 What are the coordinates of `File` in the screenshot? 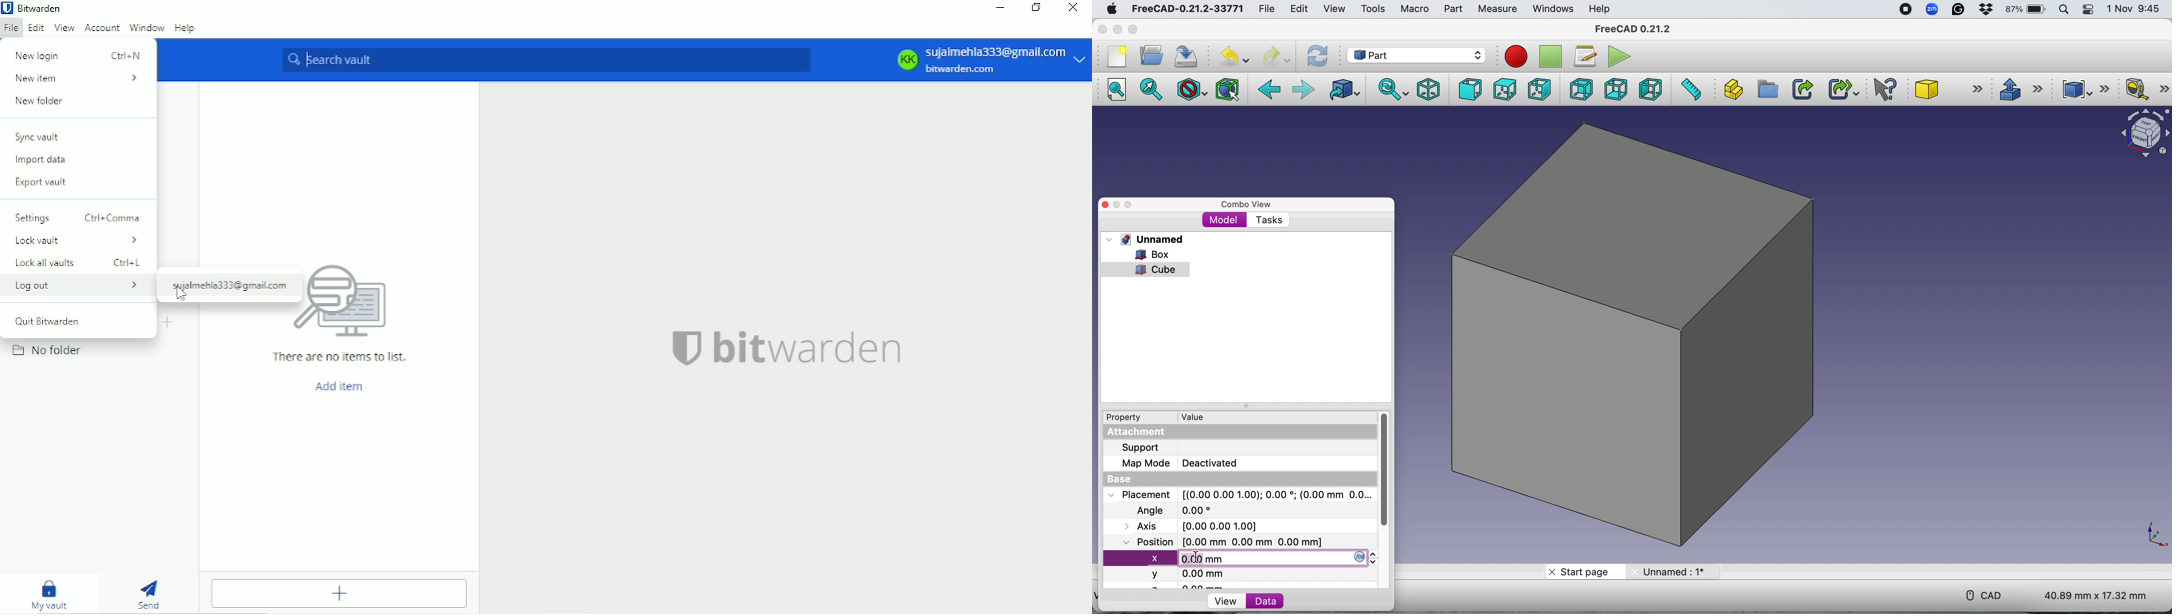 It's located at (1264, 9).